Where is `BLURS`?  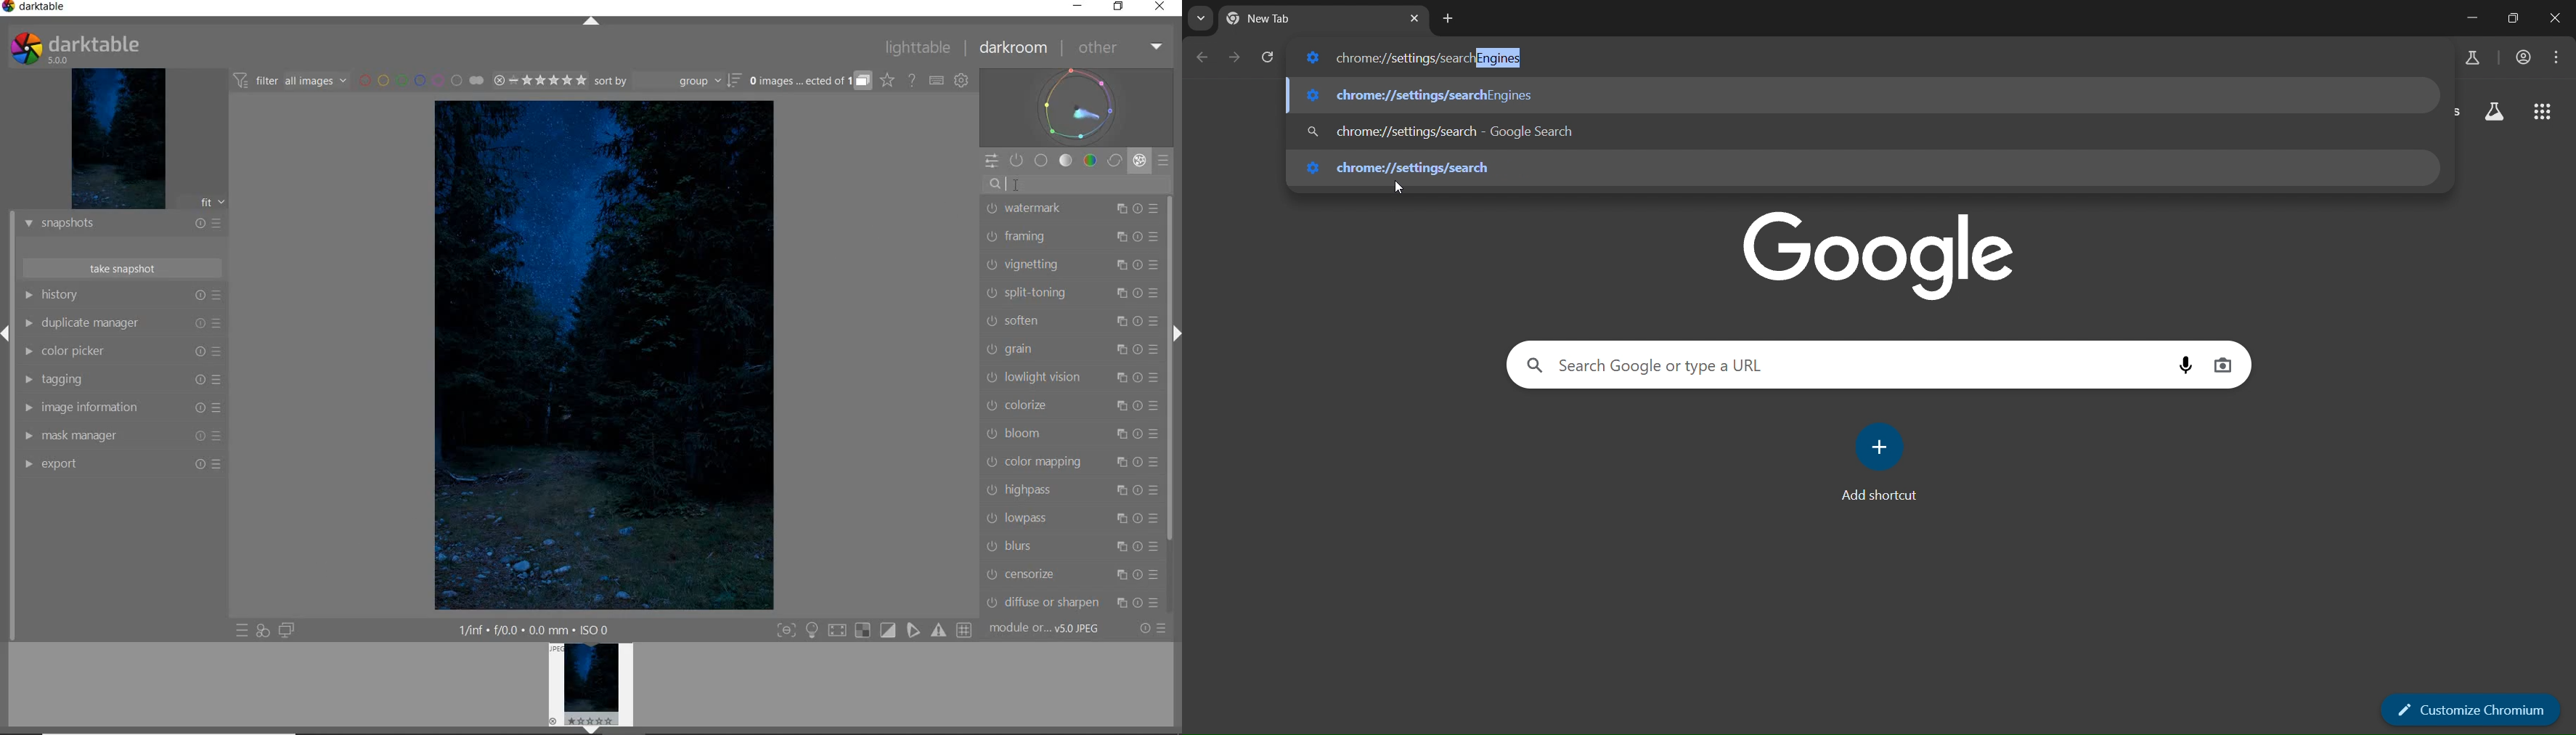
BLURS is located at coordinates (1070, 546).